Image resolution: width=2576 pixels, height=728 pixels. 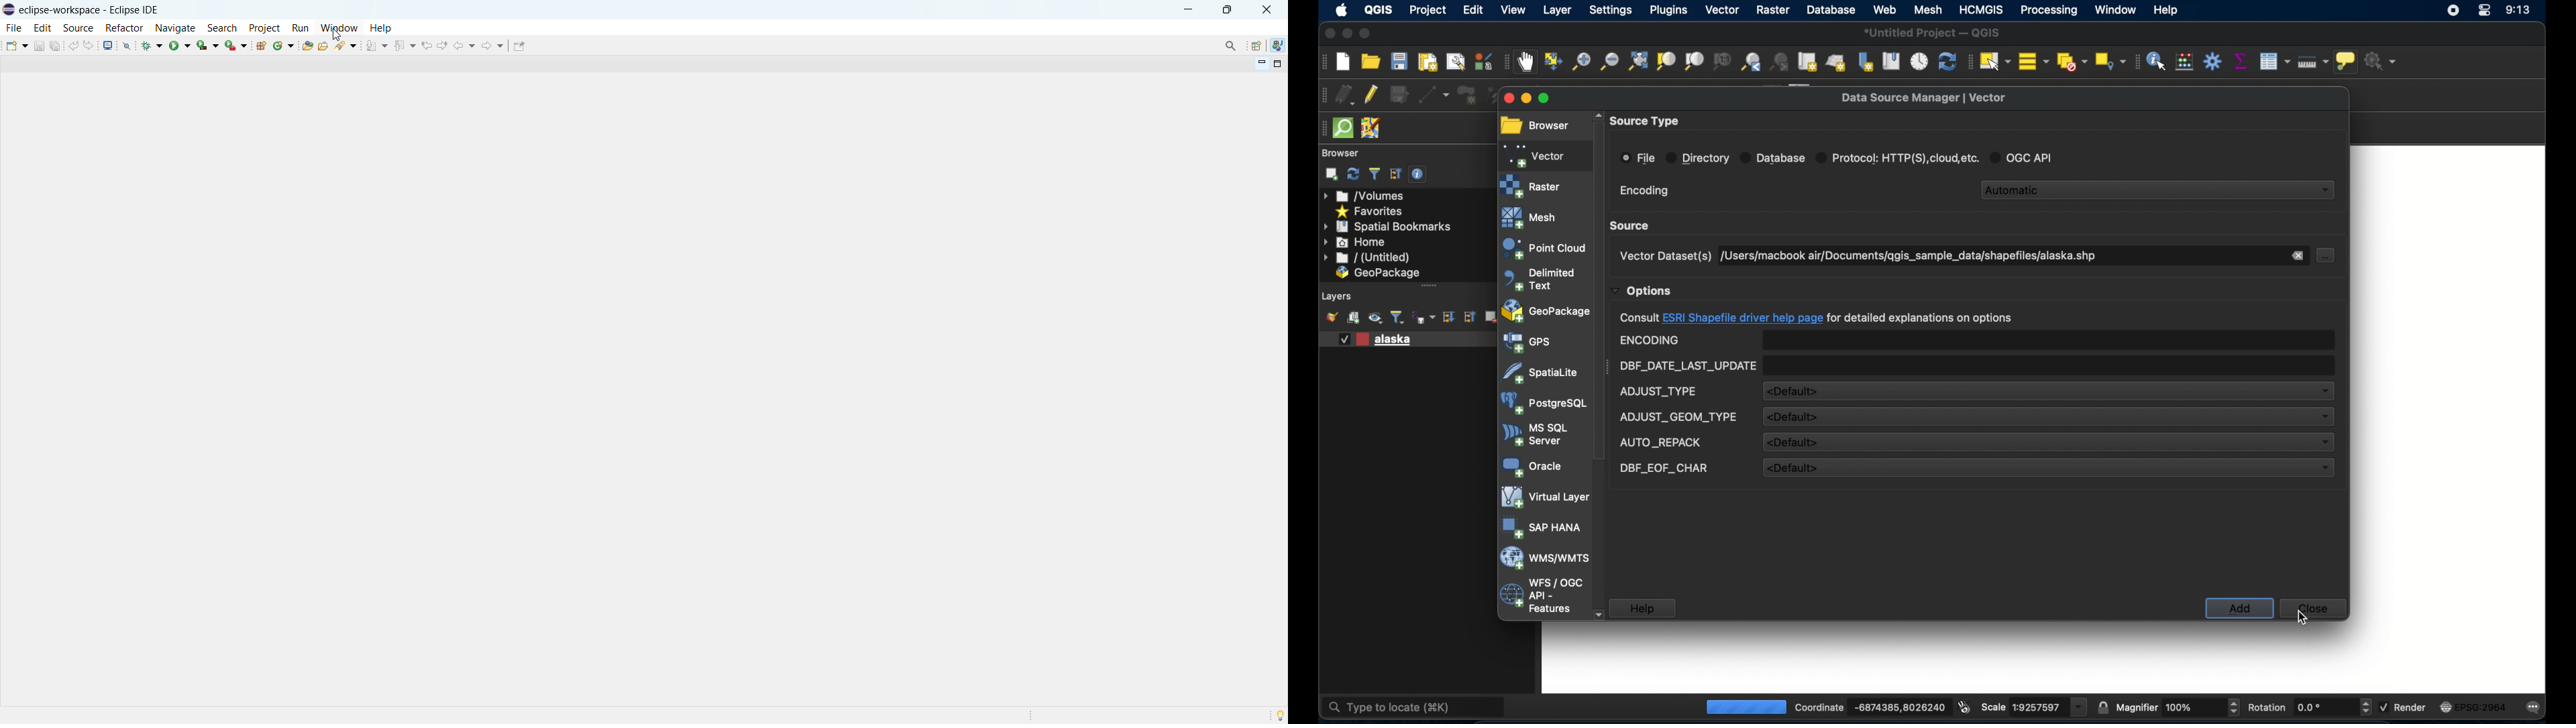 What do you see at coordinates (39, 46) in the screenshot?
I see `save` at bounding box center [39, 46].